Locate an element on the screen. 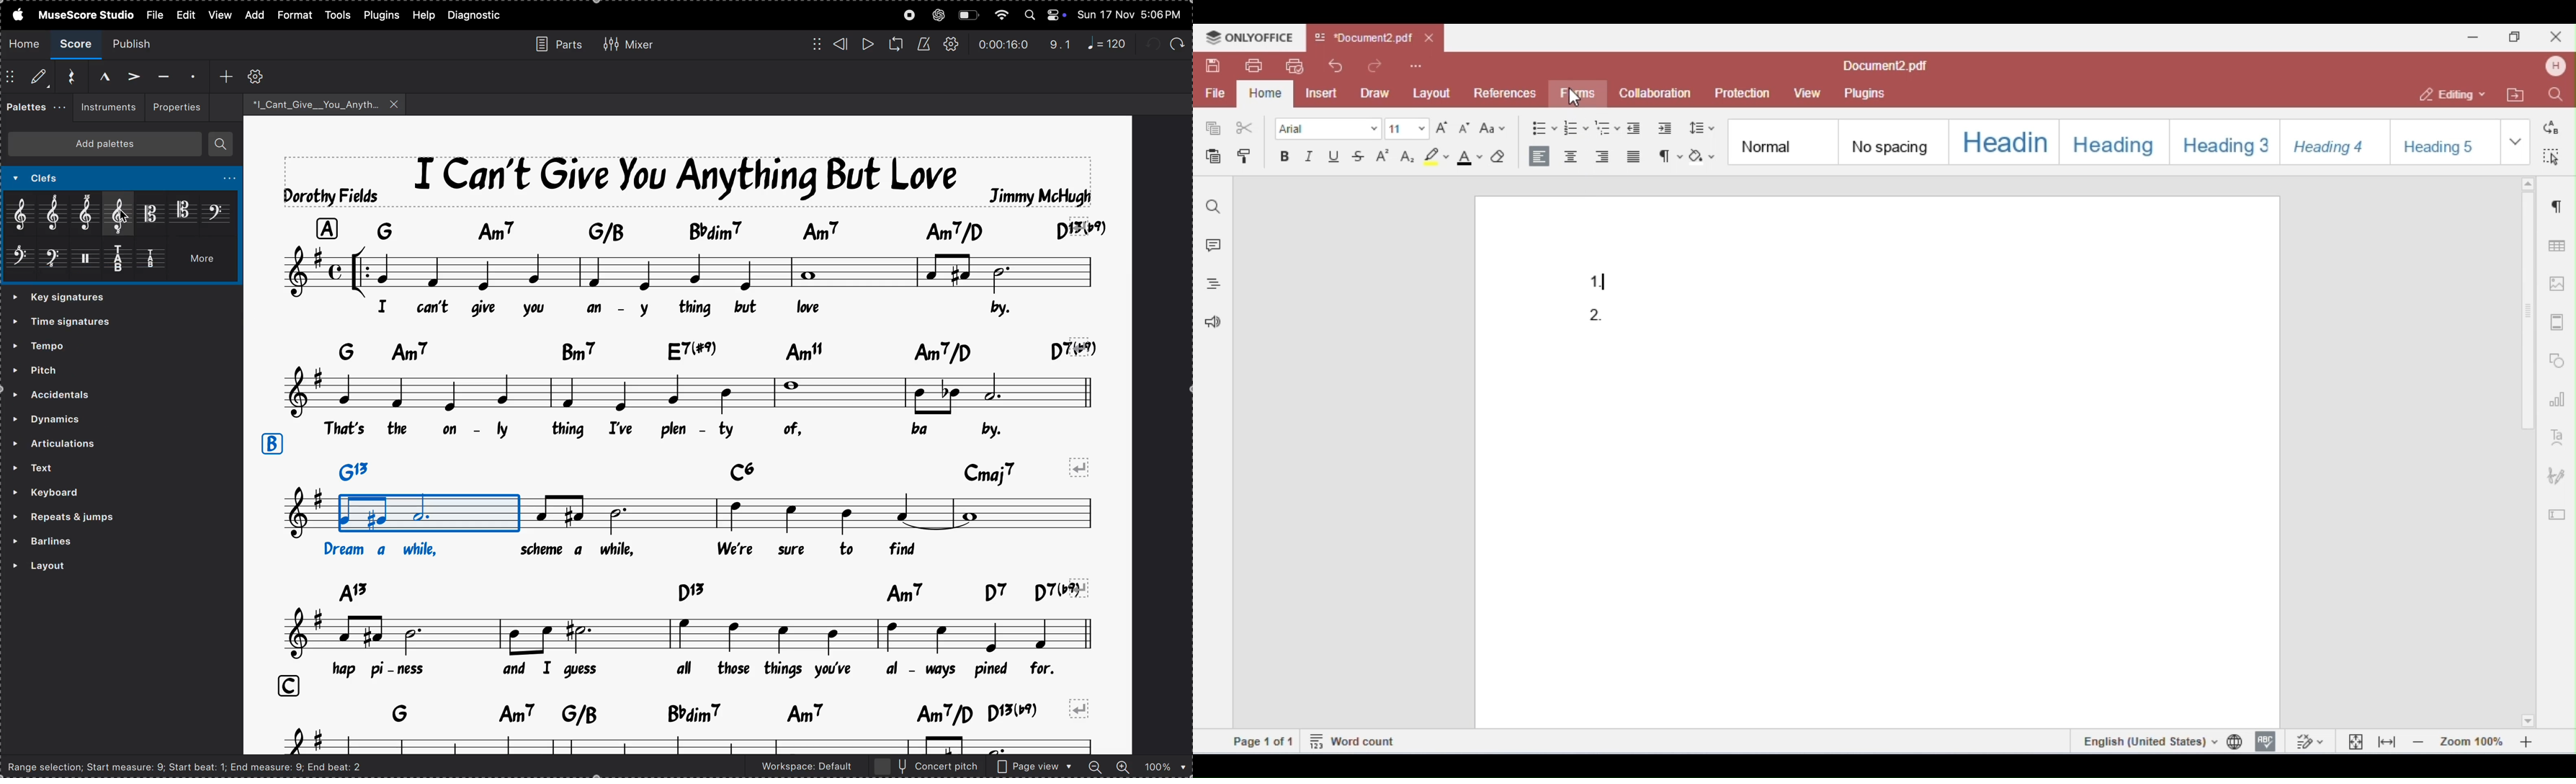 Image resolution: width=2576 pixels, height=784 pixels. lyrics is located at coordinates (608, 308).